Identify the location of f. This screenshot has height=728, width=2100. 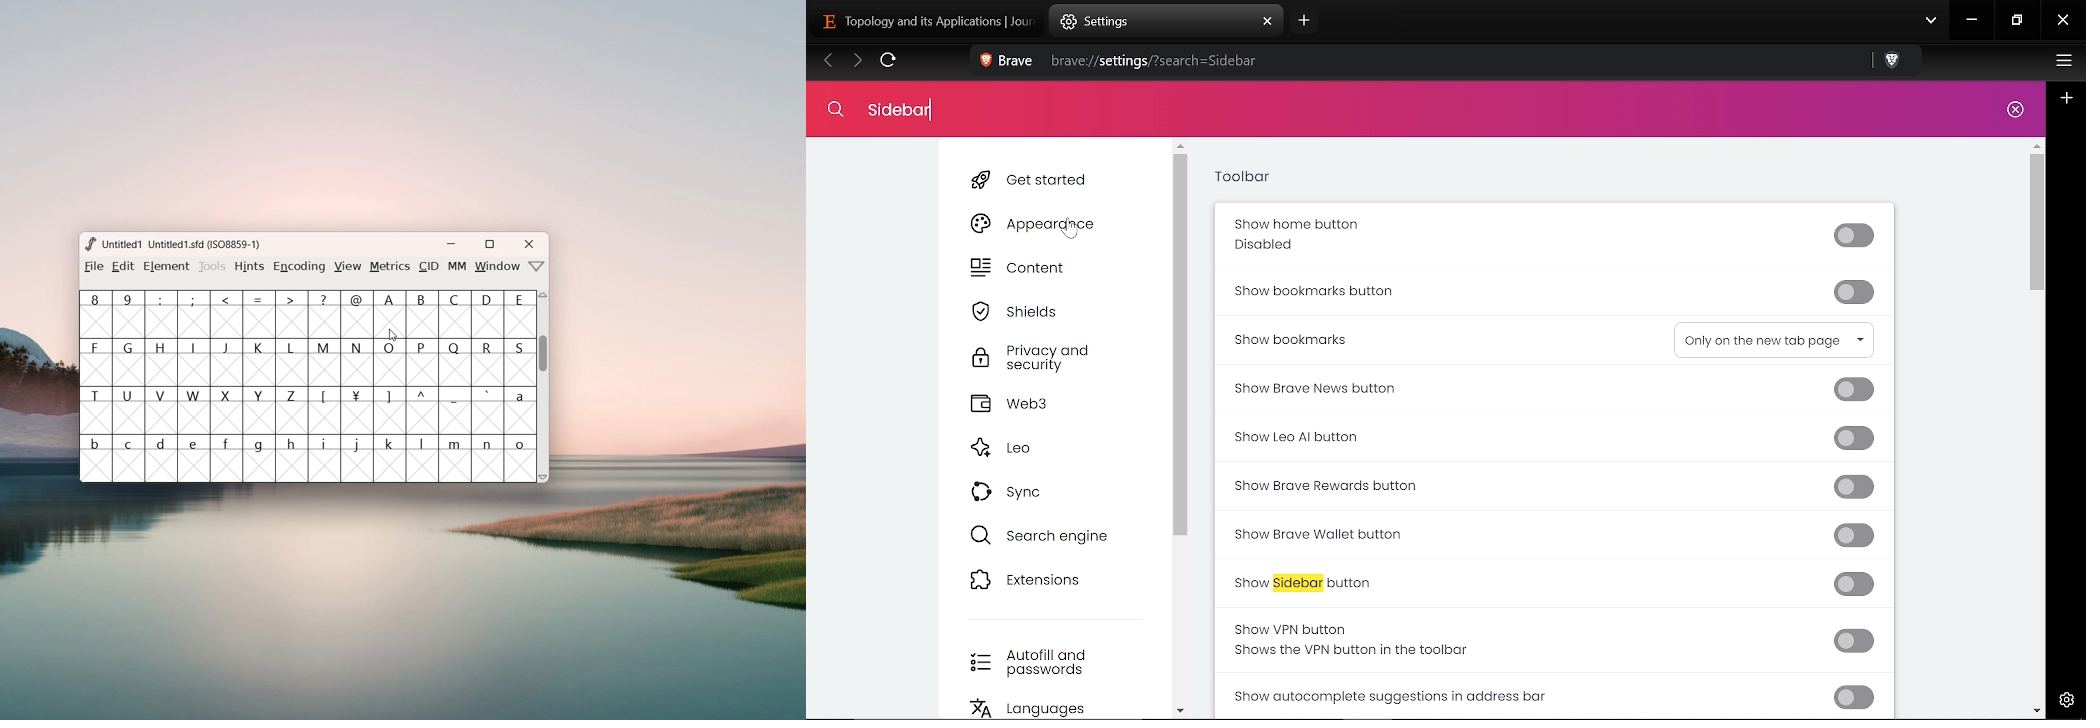
(227, 458).